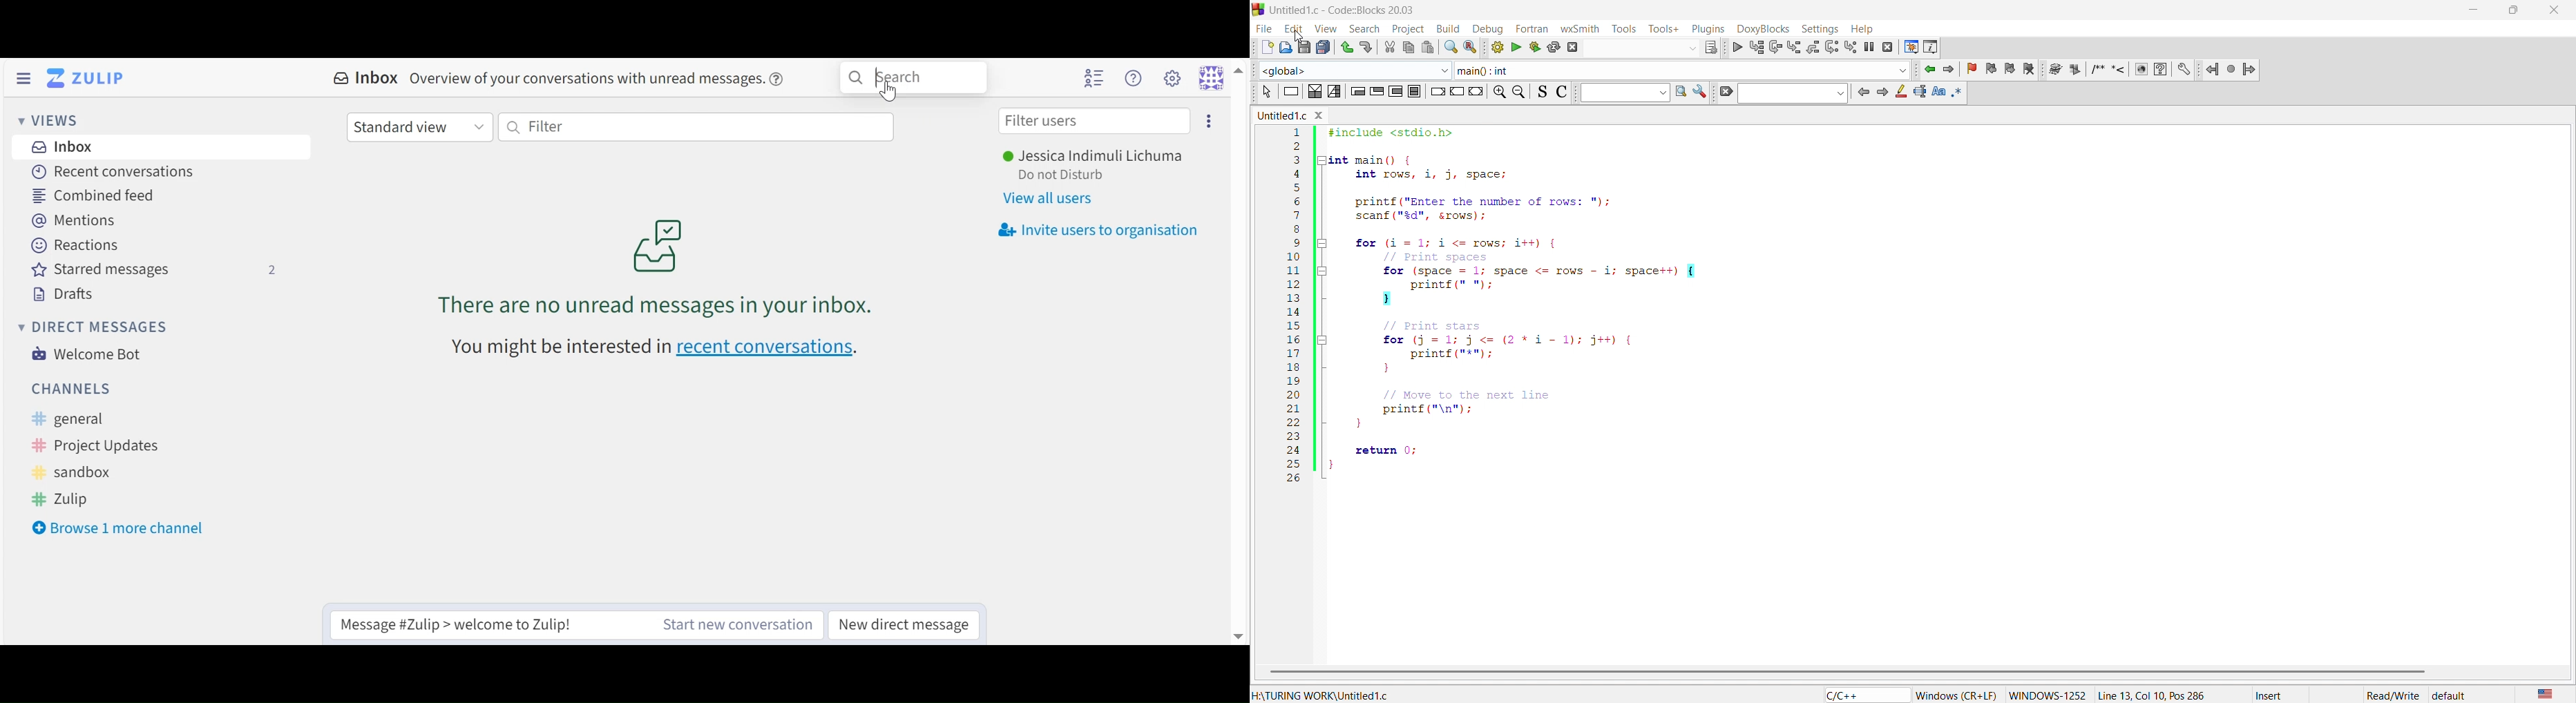 This screenshot has height=728, width=2576. I want to click on Drafts, so click(64, 294).